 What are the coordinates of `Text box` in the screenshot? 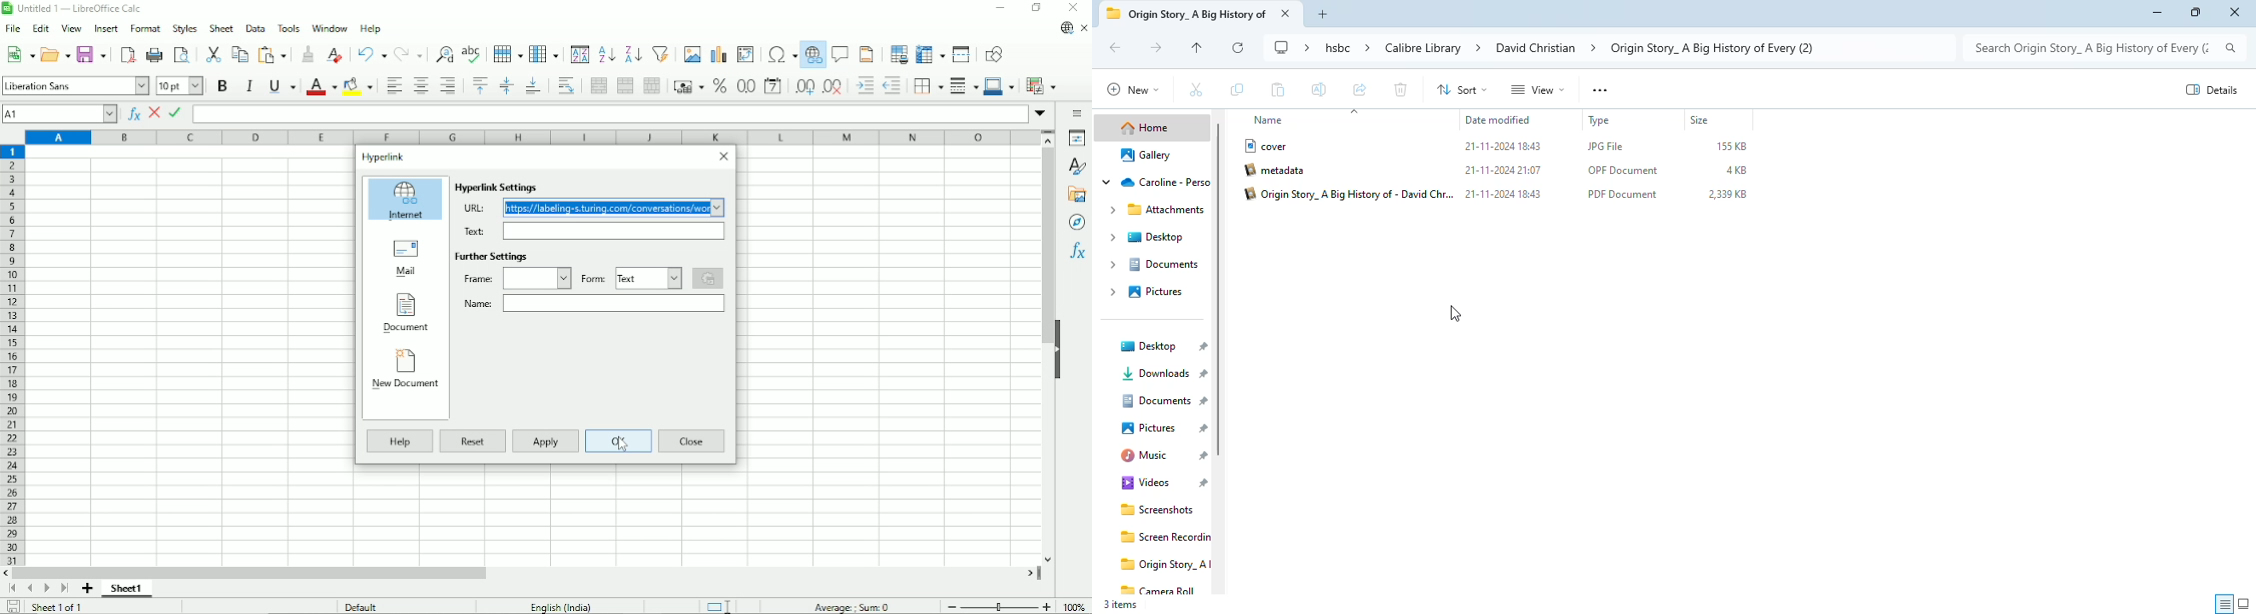 It's located at (614, 231).